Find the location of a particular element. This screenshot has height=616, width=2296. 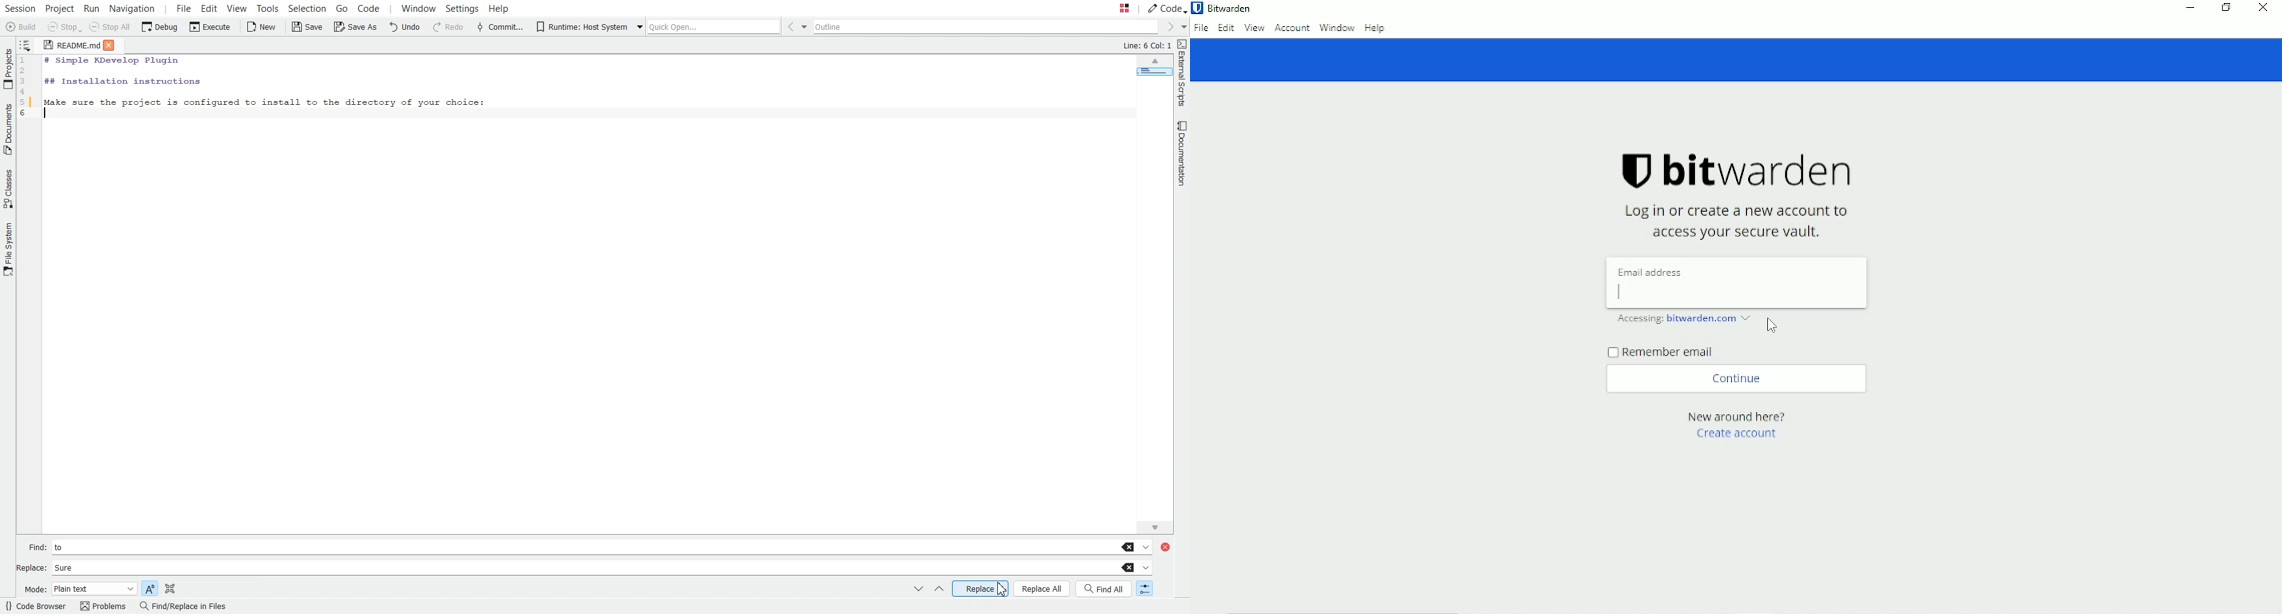

Page Overview is located at coordinates (1153, 74).